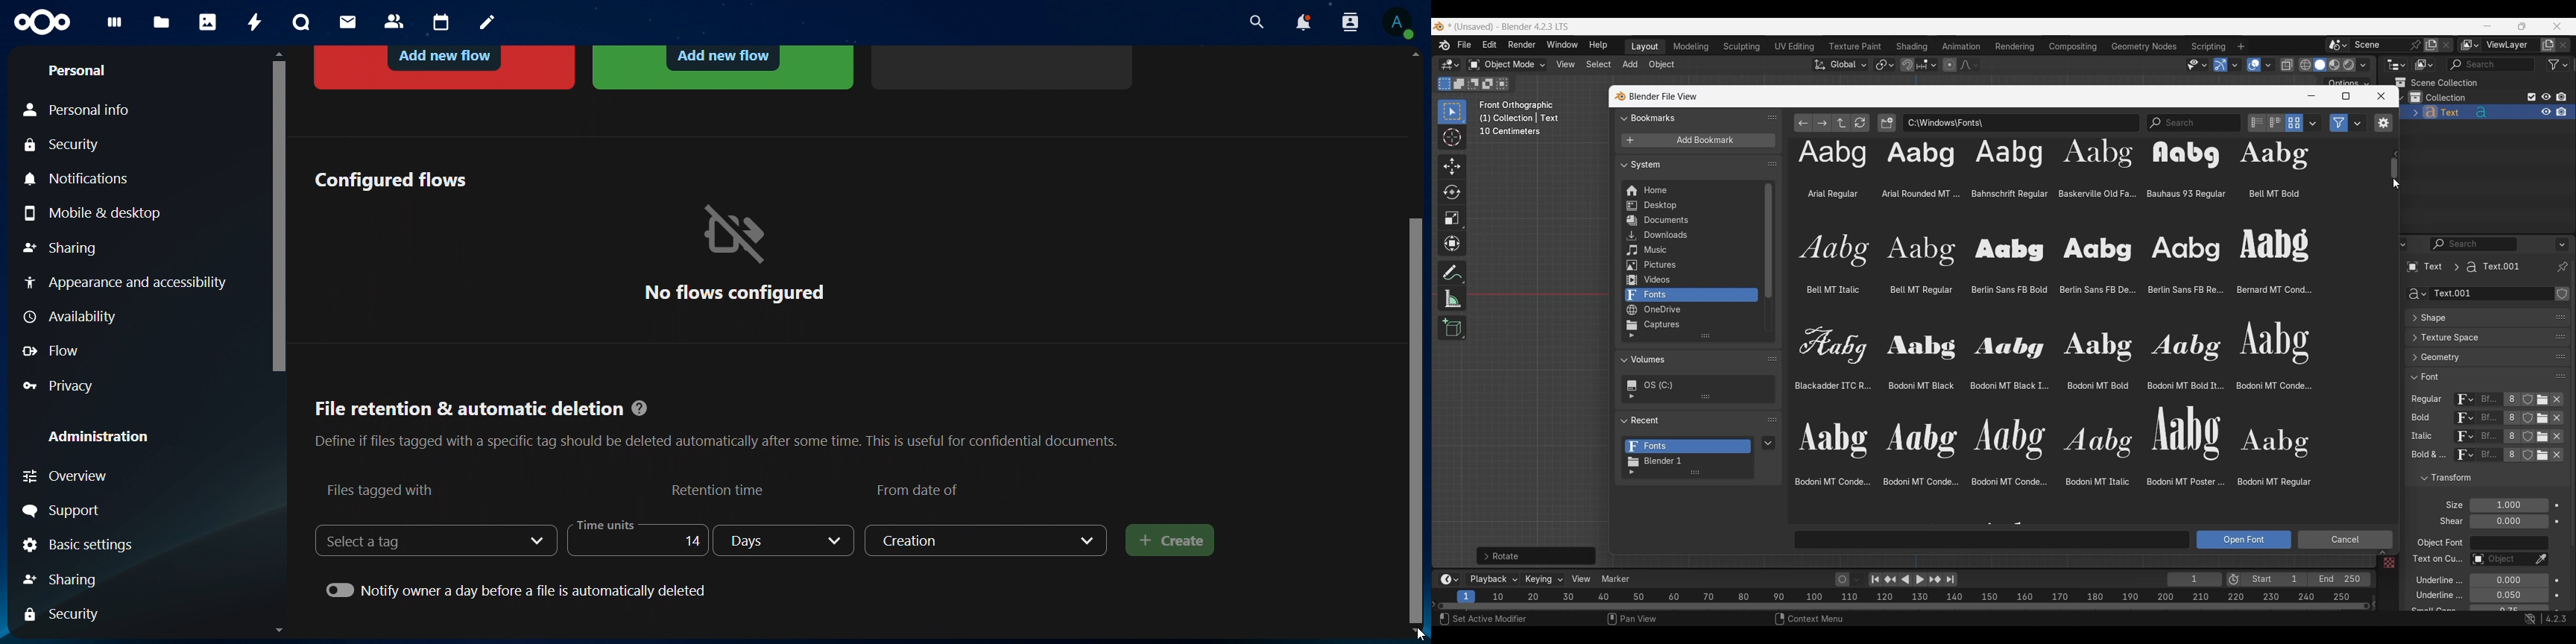 Image resolution: width=2576 pixels, height=644 pixels. Describe the element at coordinates (1504, 83) in the screenshot. I see `select` at that location.